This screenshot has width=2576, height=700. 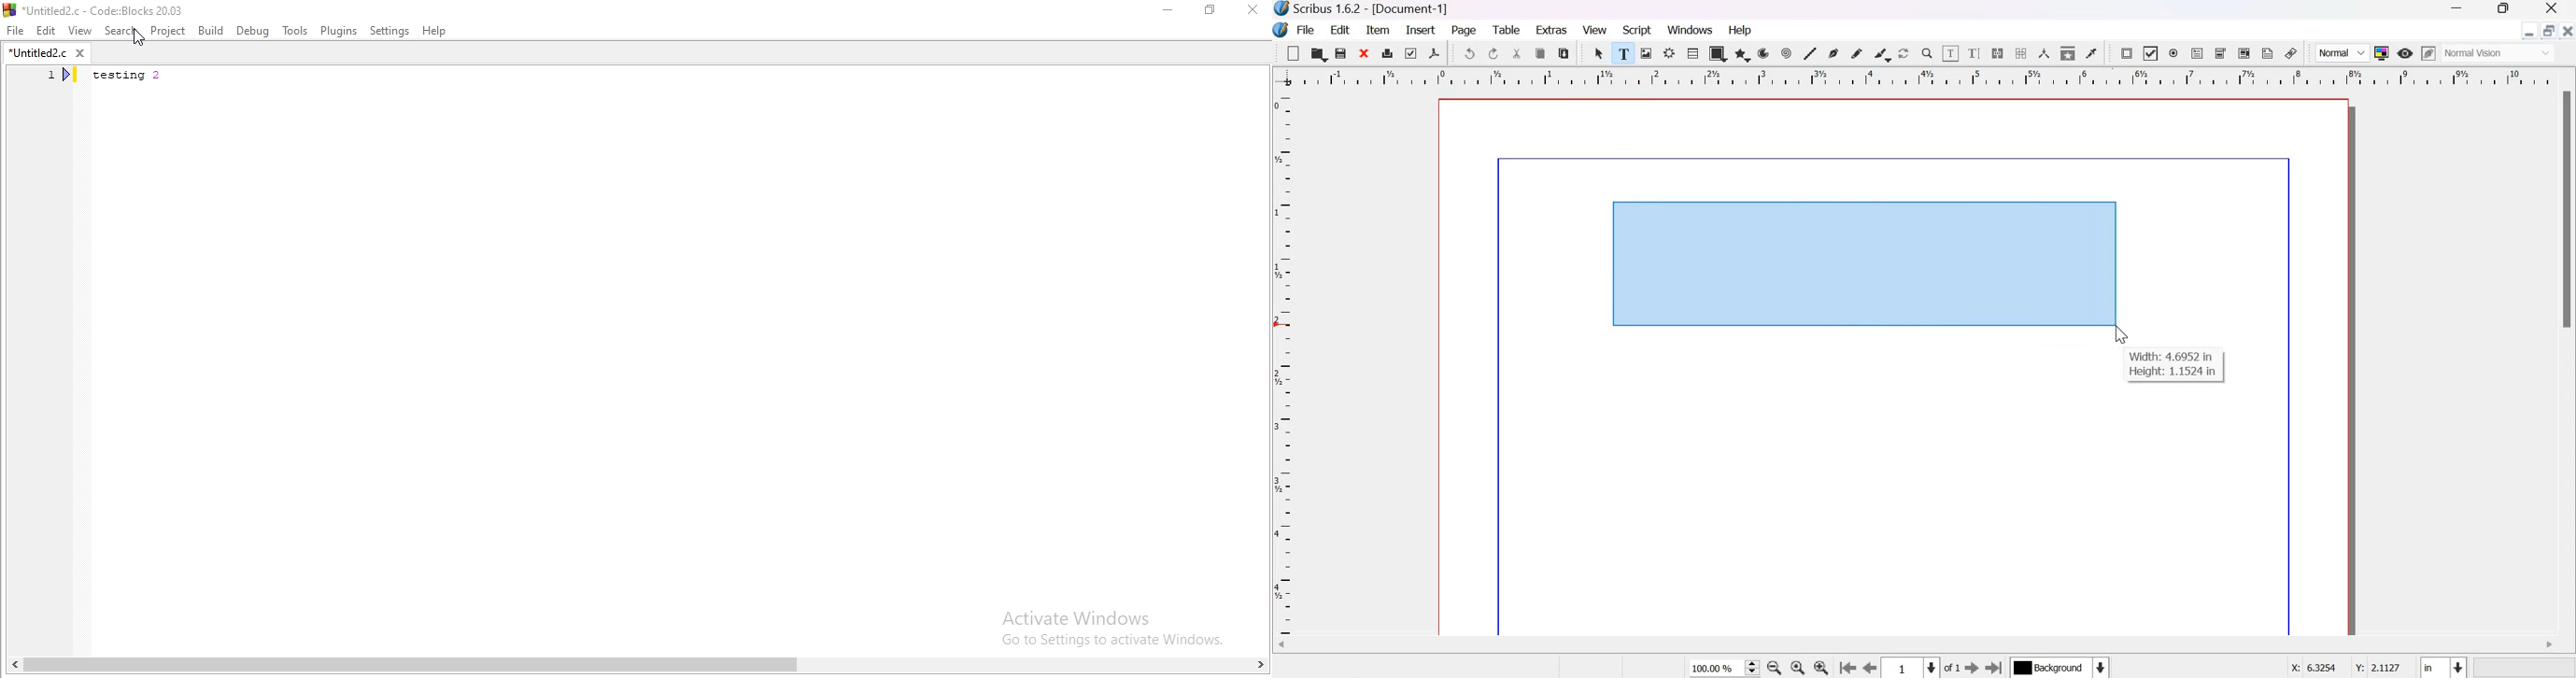 What do you see at coordinates (1465, 31) in the screenshot?
I see `page` at bounding box center [1465, 31].